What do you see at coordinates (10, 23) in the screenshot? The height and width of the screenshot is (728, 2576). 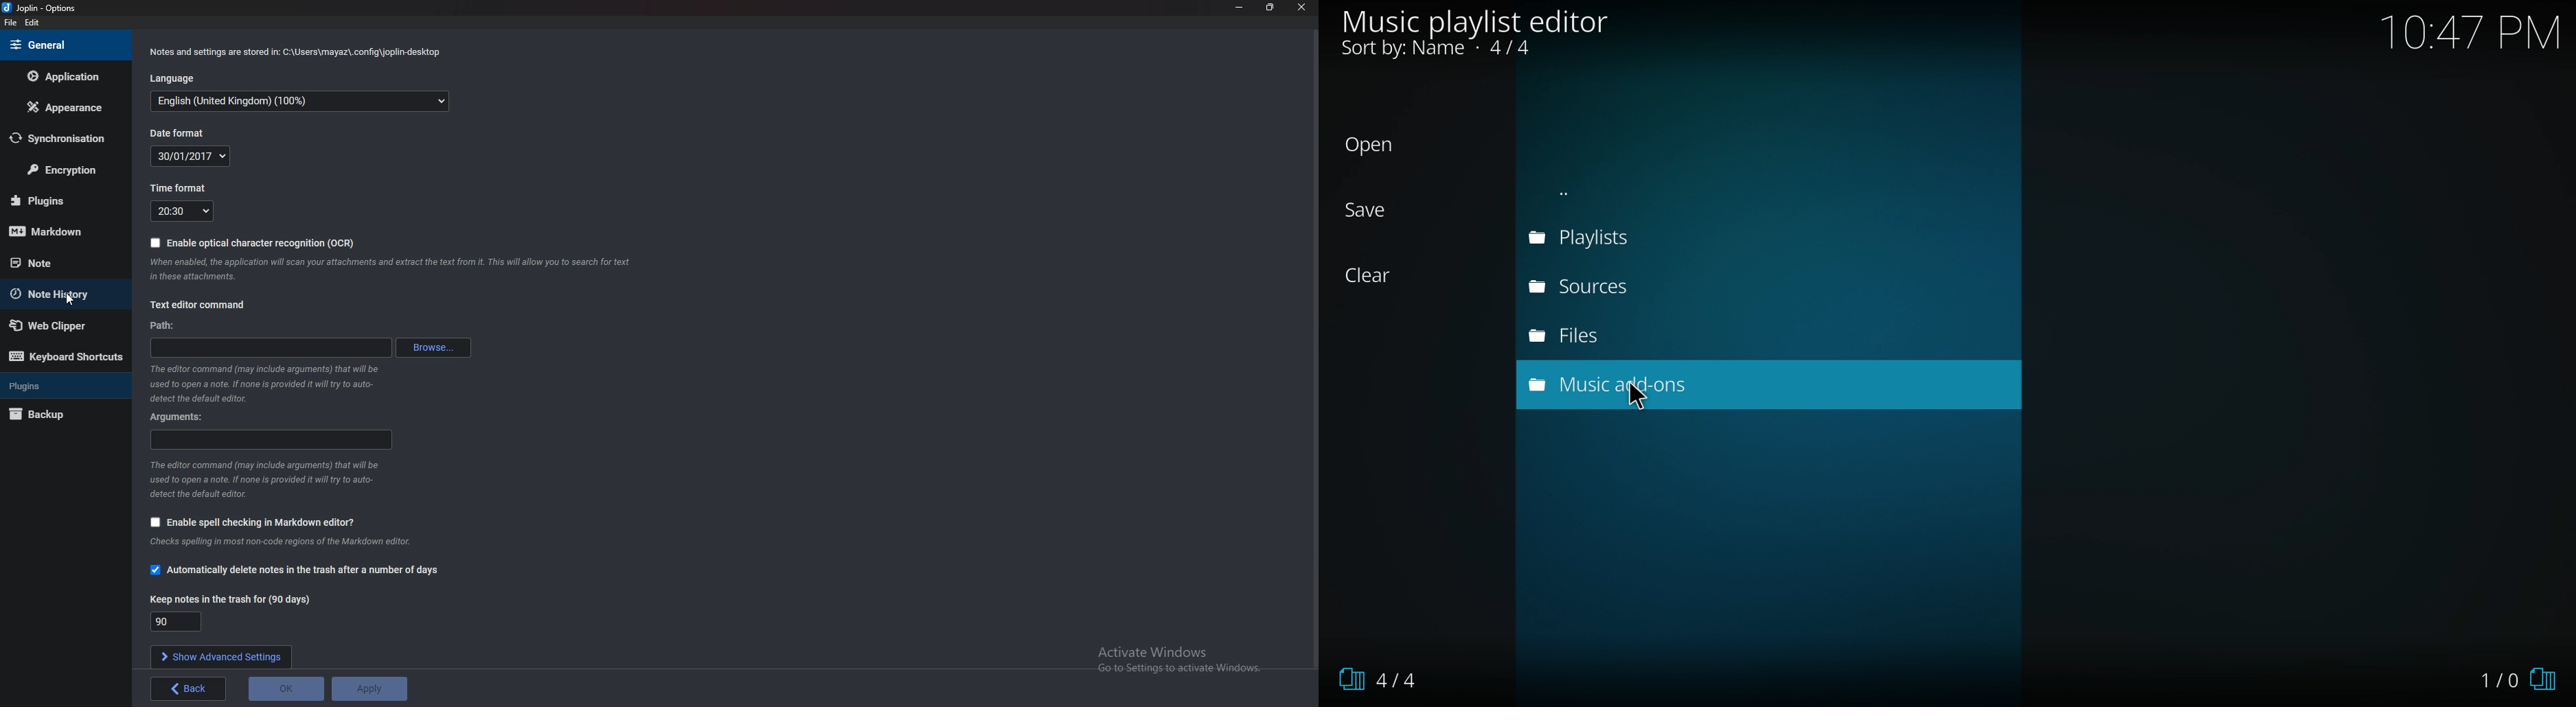 I see `file` at bounding box center [10, 23].